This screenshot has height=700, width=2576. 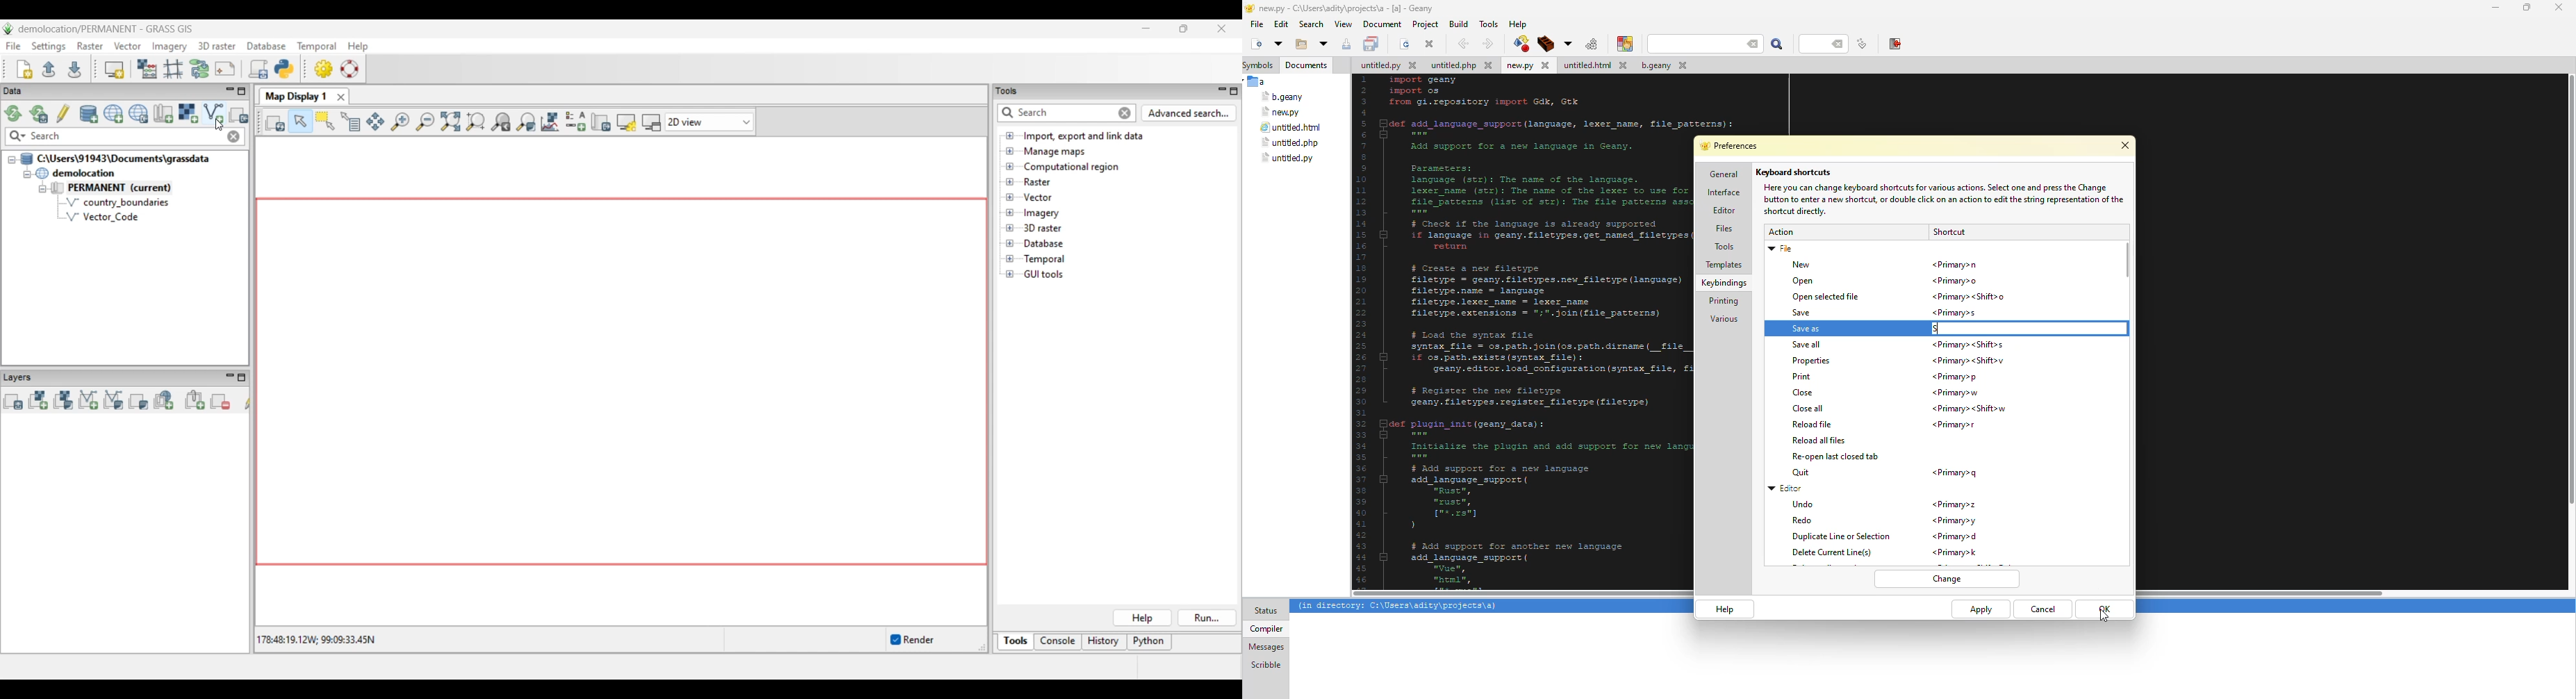 I want to click on keybindings, so click(x=1725, y=283).